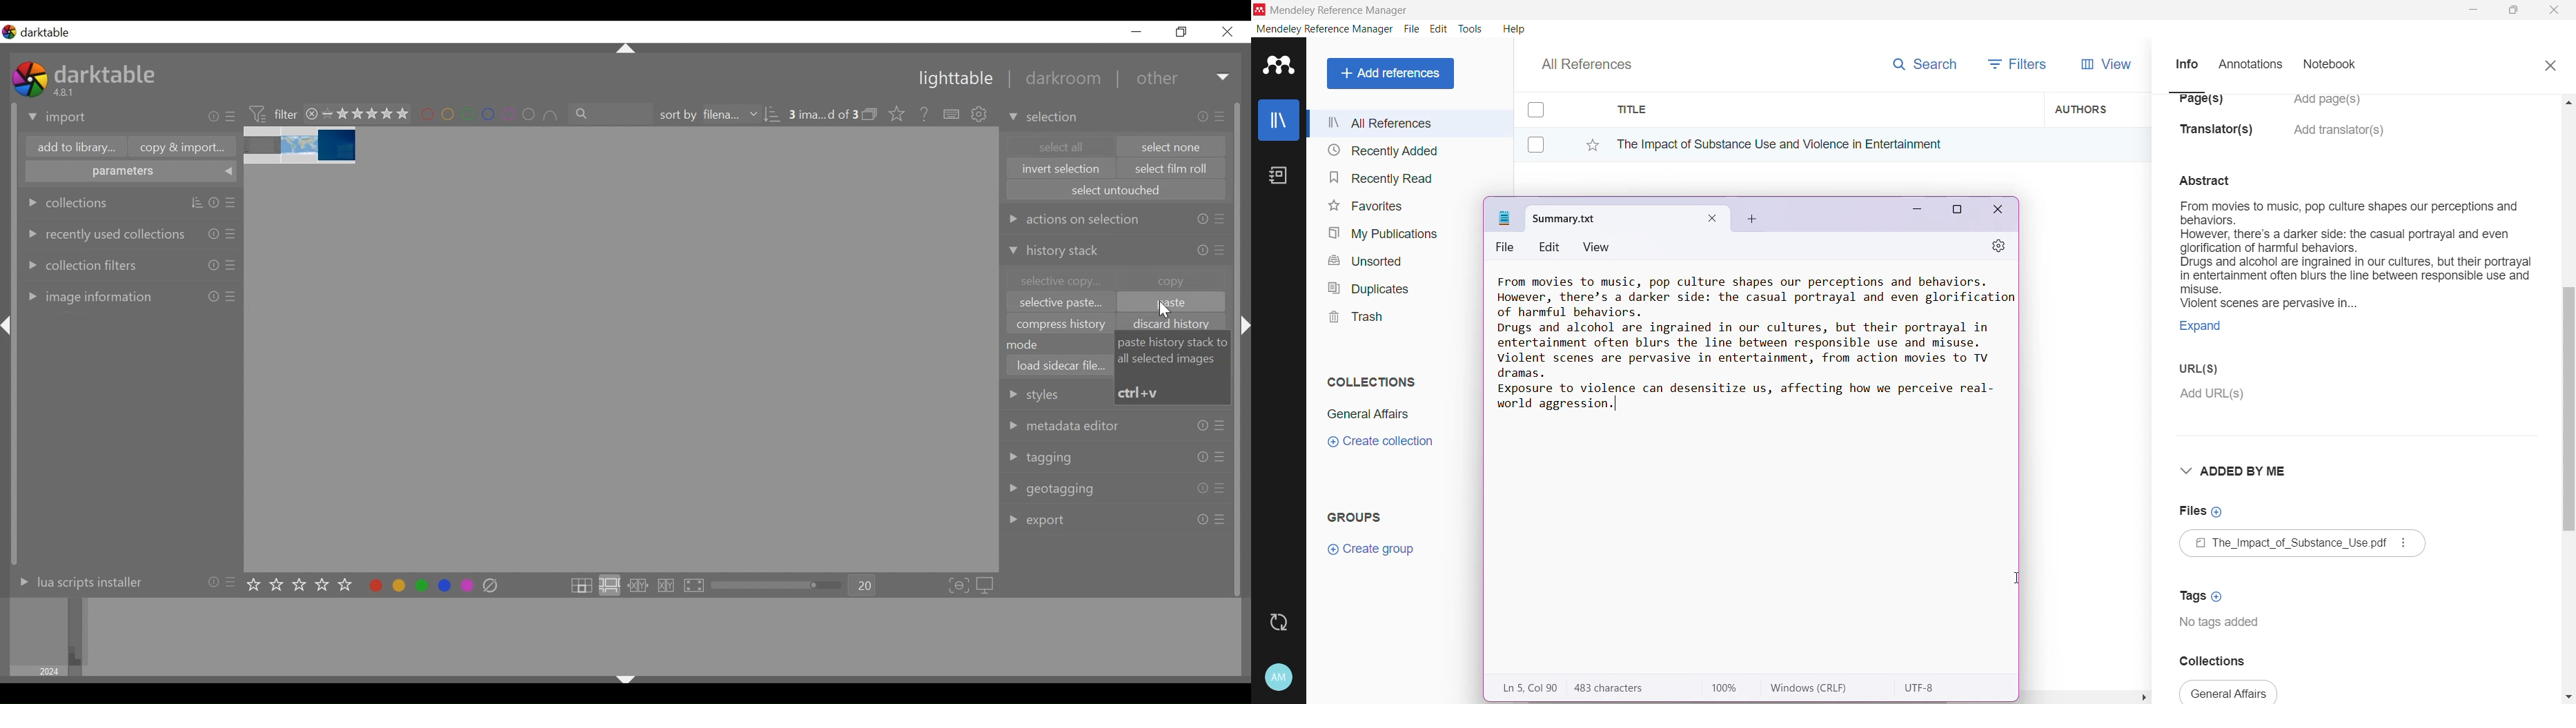 The height and width of the screenshot is (728, 2576). Describe the element at coordinates (920, 115) in the screenshot. I see `help` at that location.